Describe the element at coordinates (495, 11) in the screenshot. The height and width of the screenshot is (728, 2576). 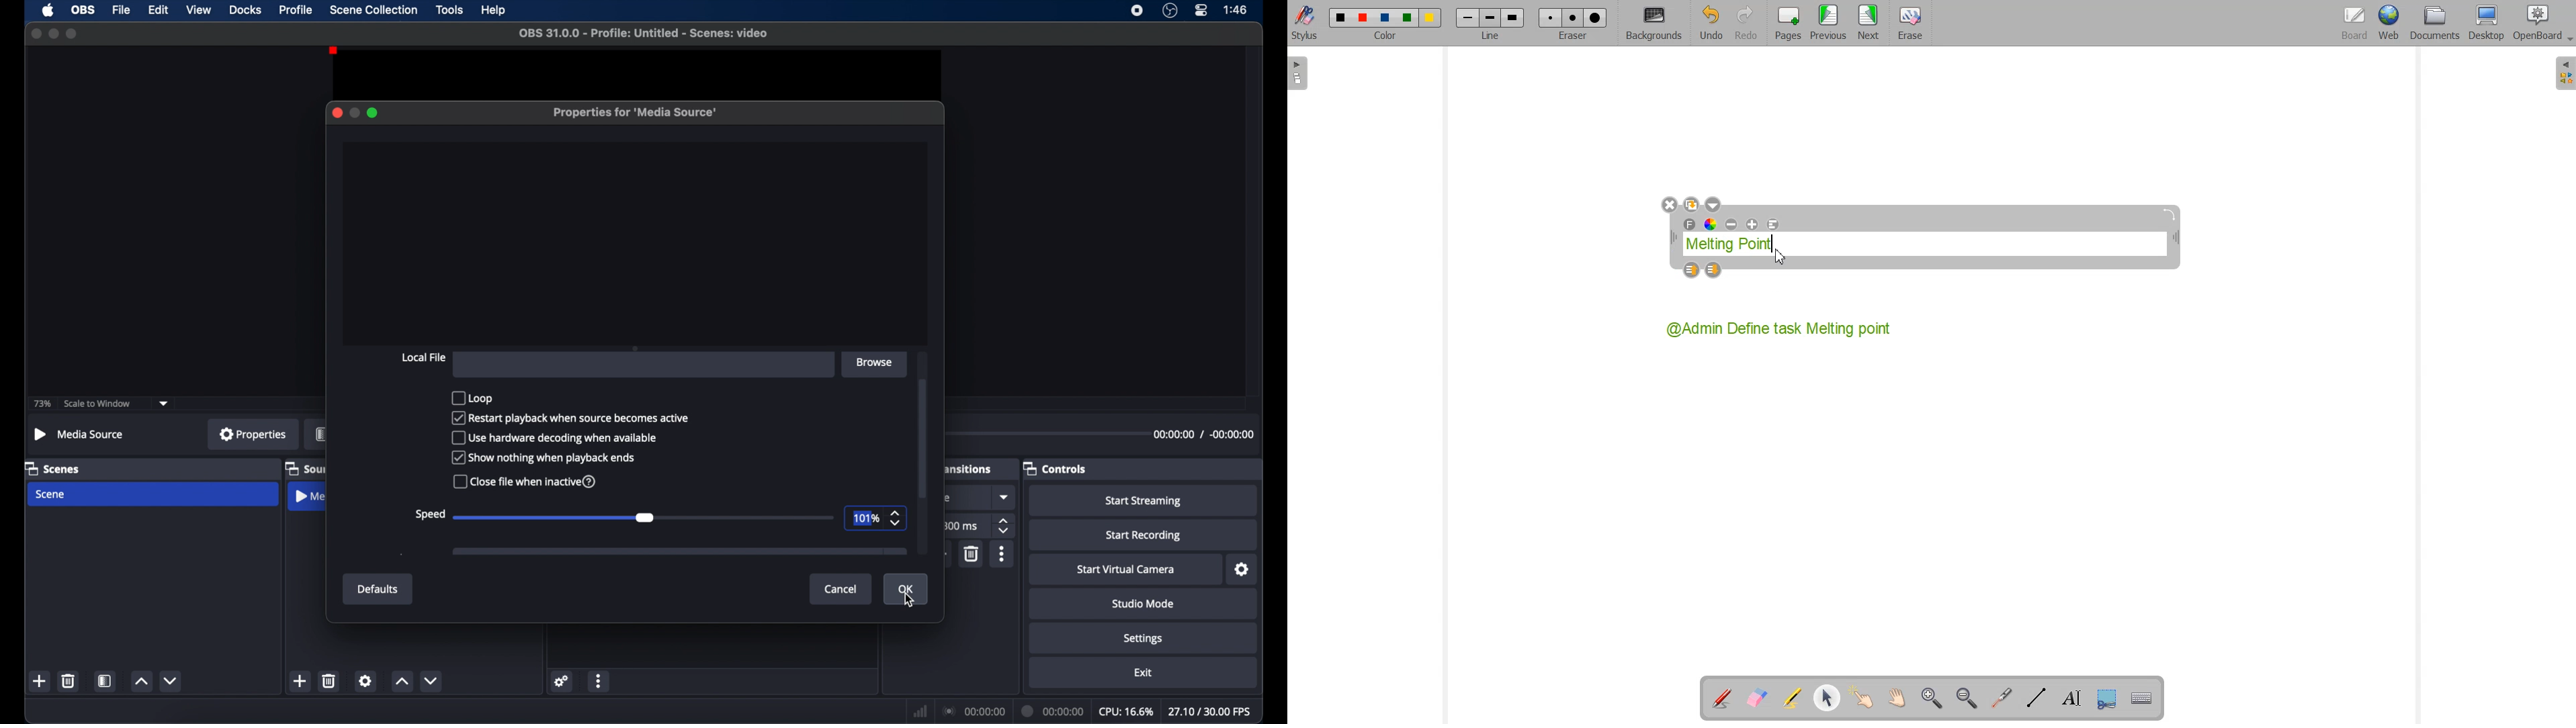
I see `help` at that location.